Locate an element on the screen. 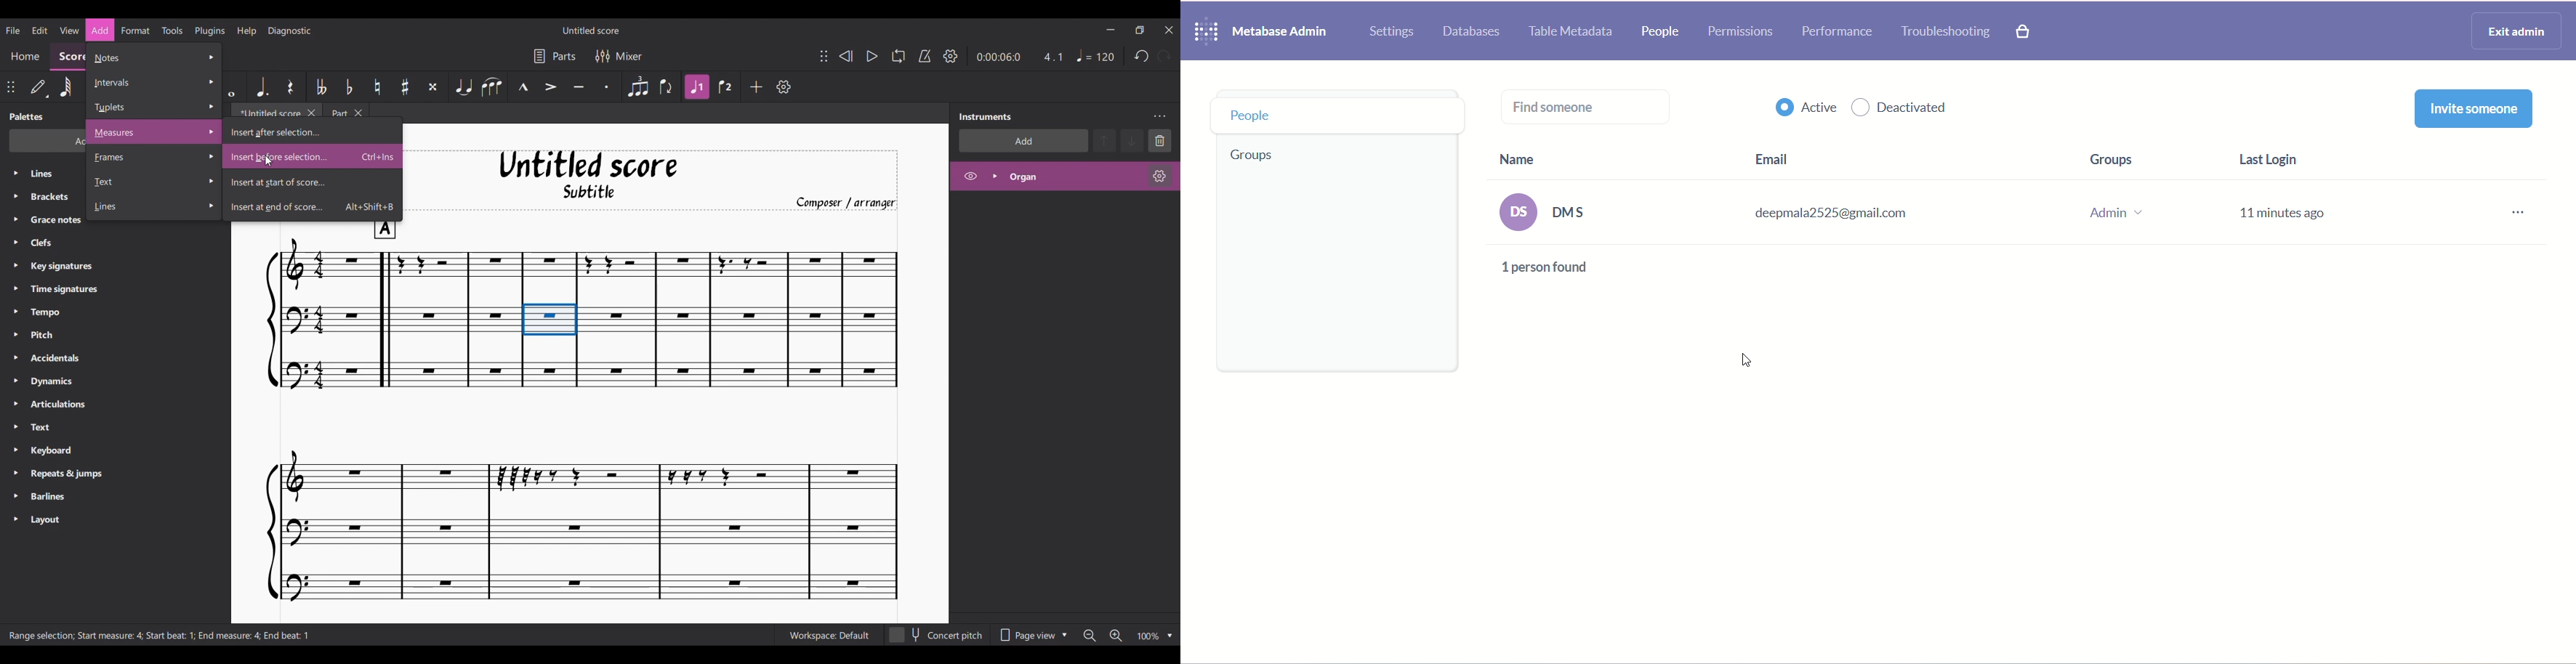  Current Workspace setting is located at coordinates (829, 635).